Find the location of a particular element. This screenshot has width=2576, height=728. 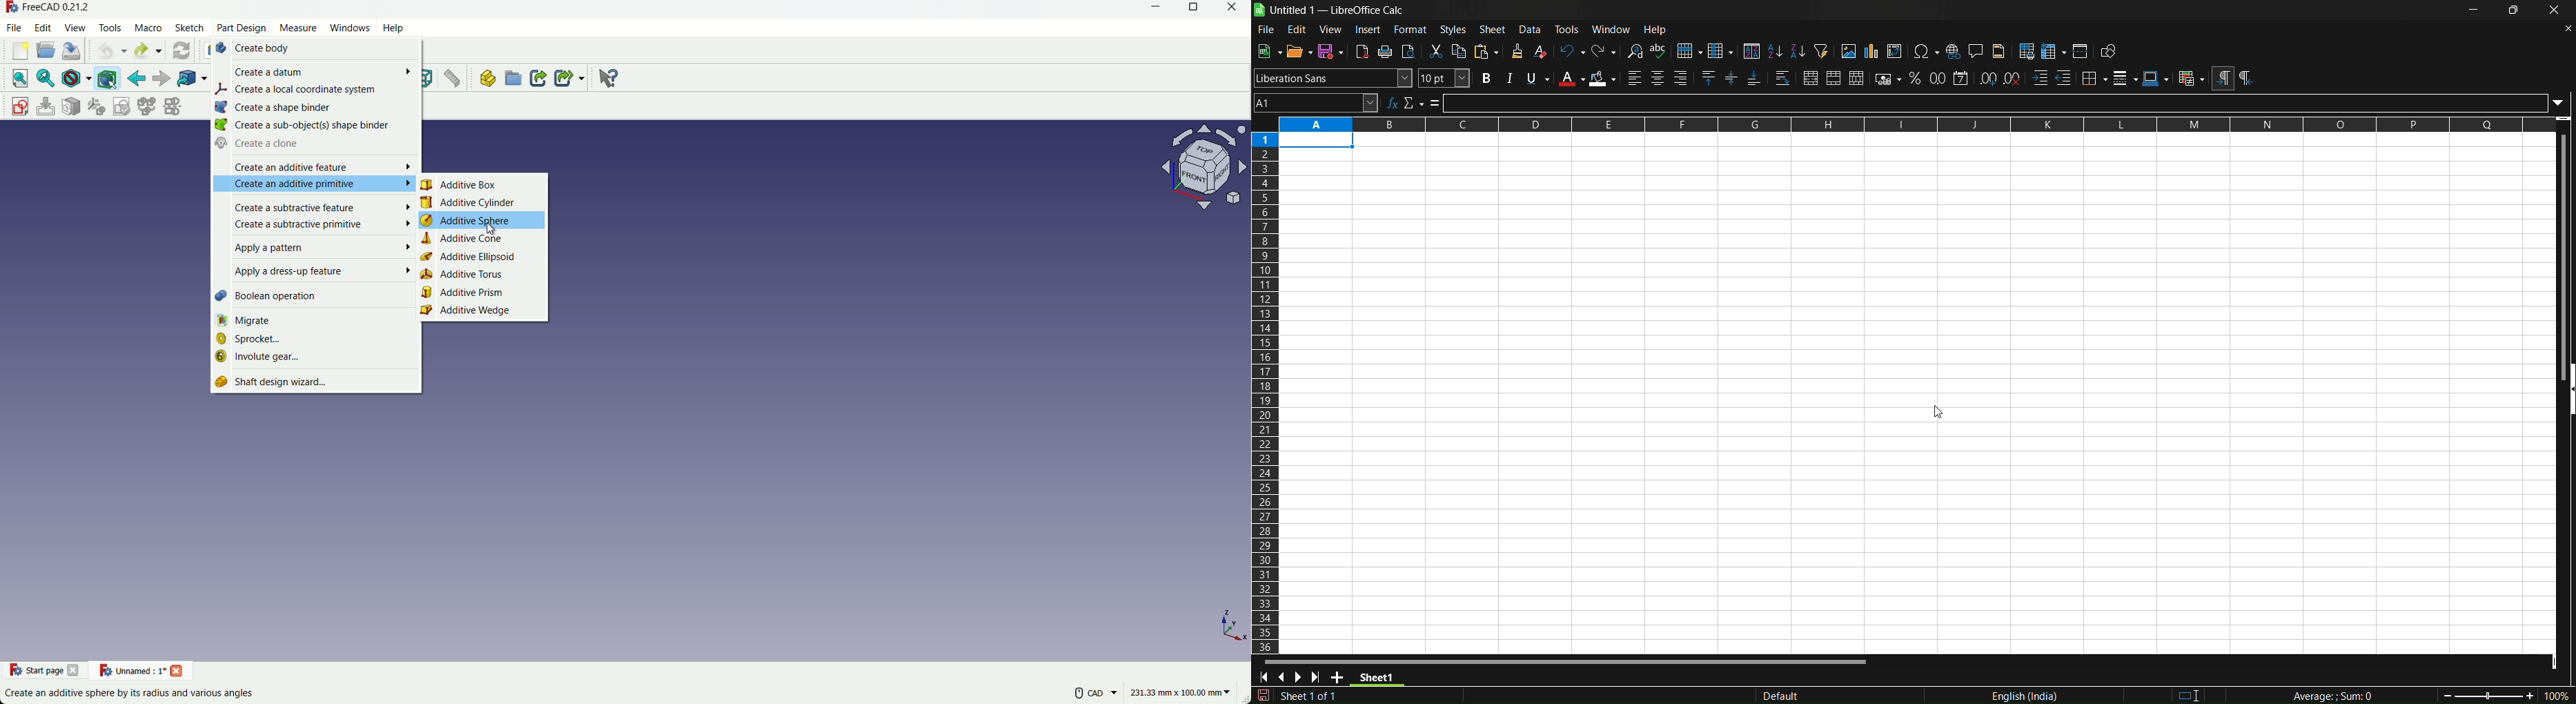

headers and footers is located at coordinates (2000, 51).